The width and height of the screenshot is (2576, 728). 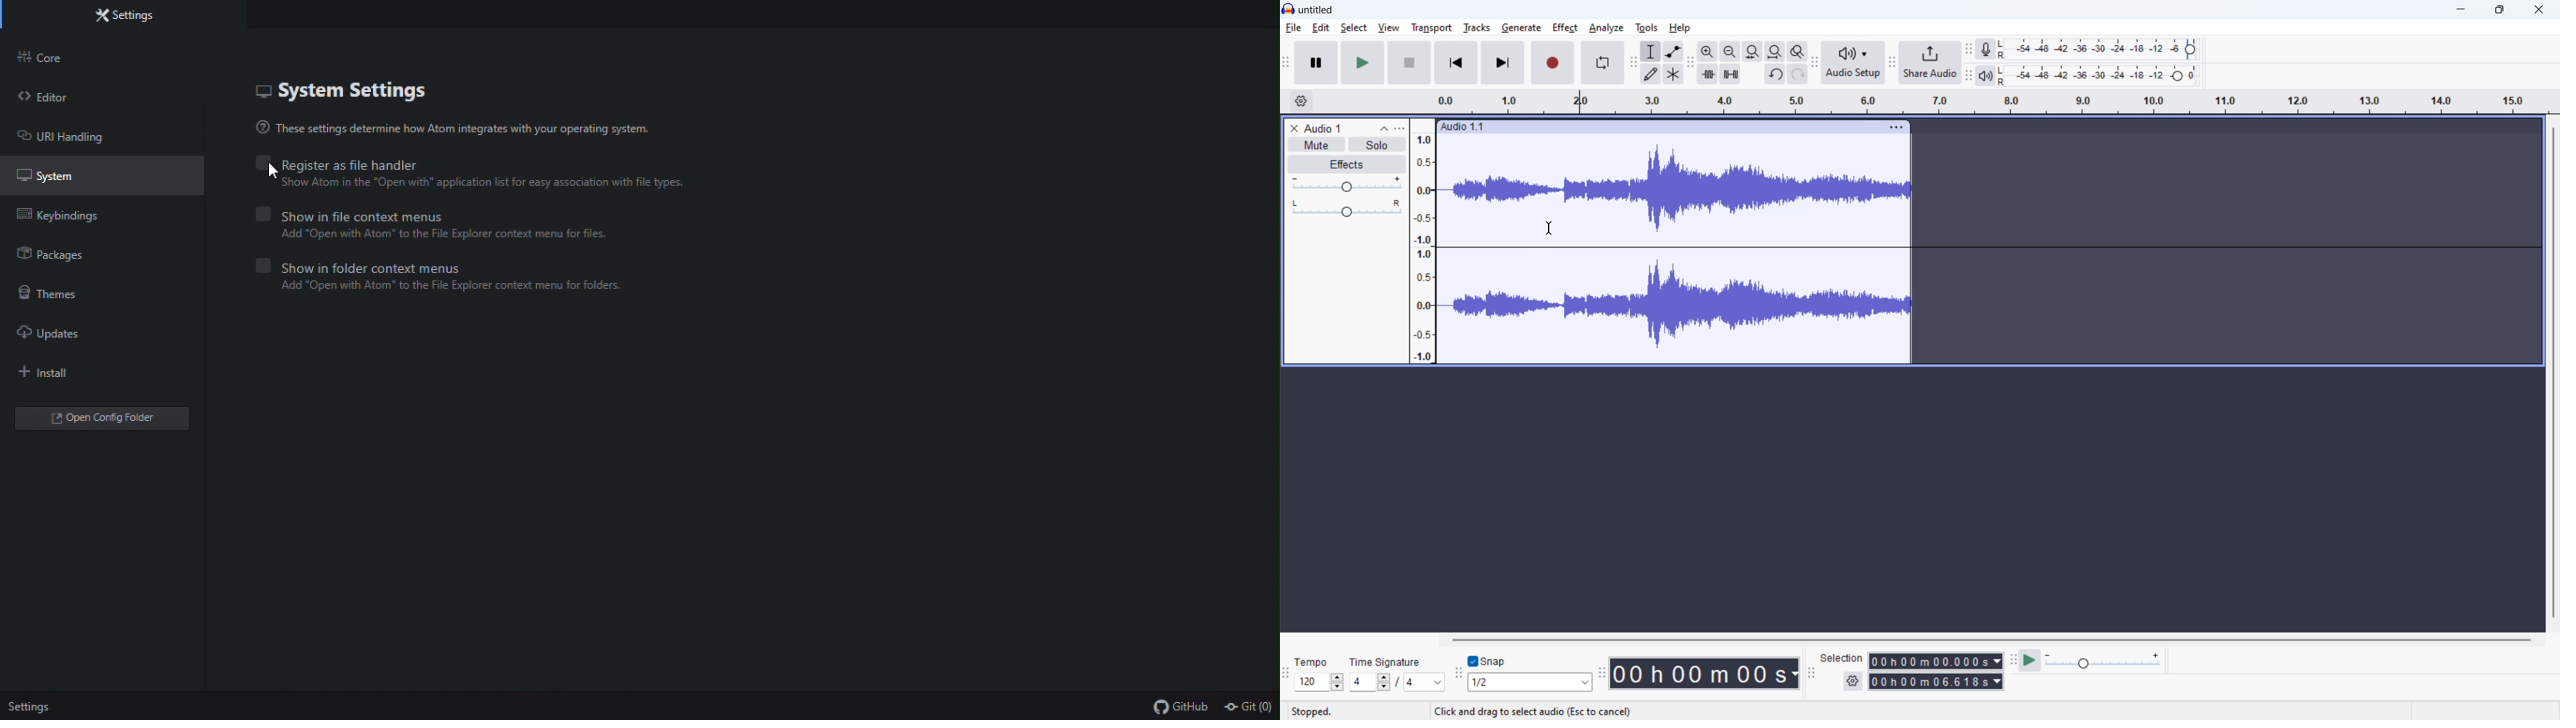 I want to click on playback speed, so click(x=2103, y=661).